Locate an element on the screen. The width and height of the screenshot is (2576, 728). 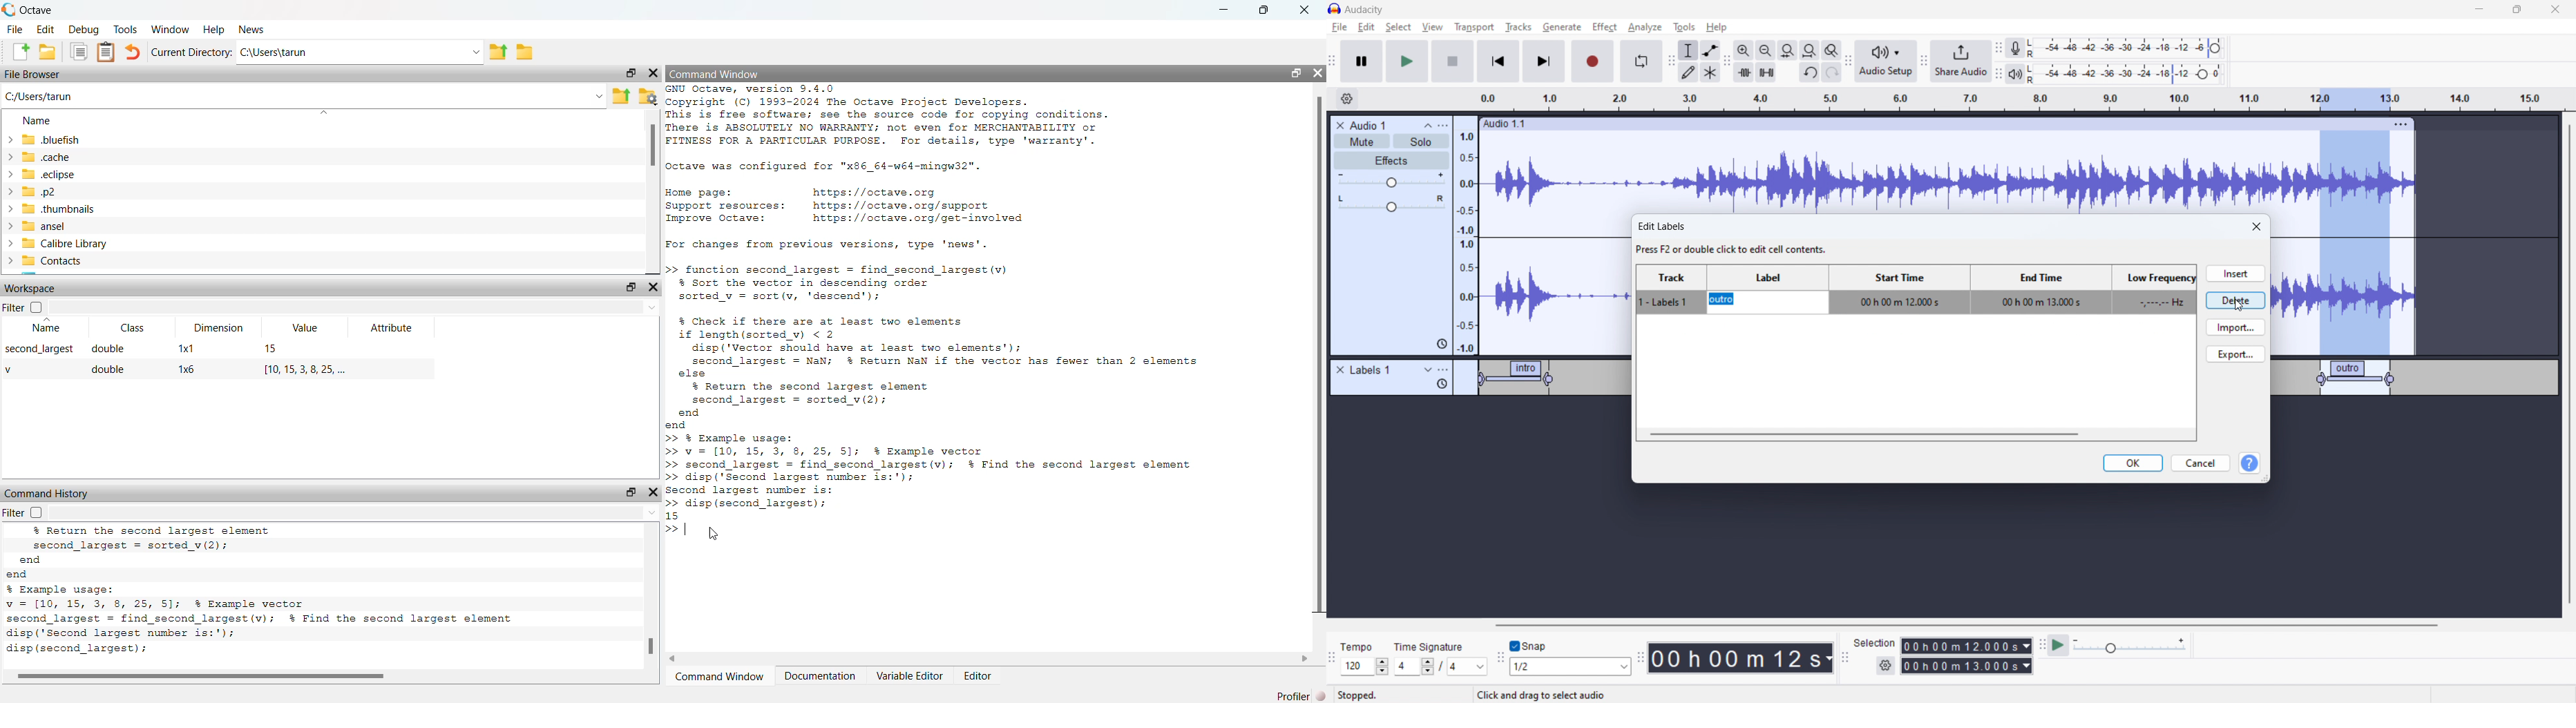
draw tool is located at coordinates (1688, 72).